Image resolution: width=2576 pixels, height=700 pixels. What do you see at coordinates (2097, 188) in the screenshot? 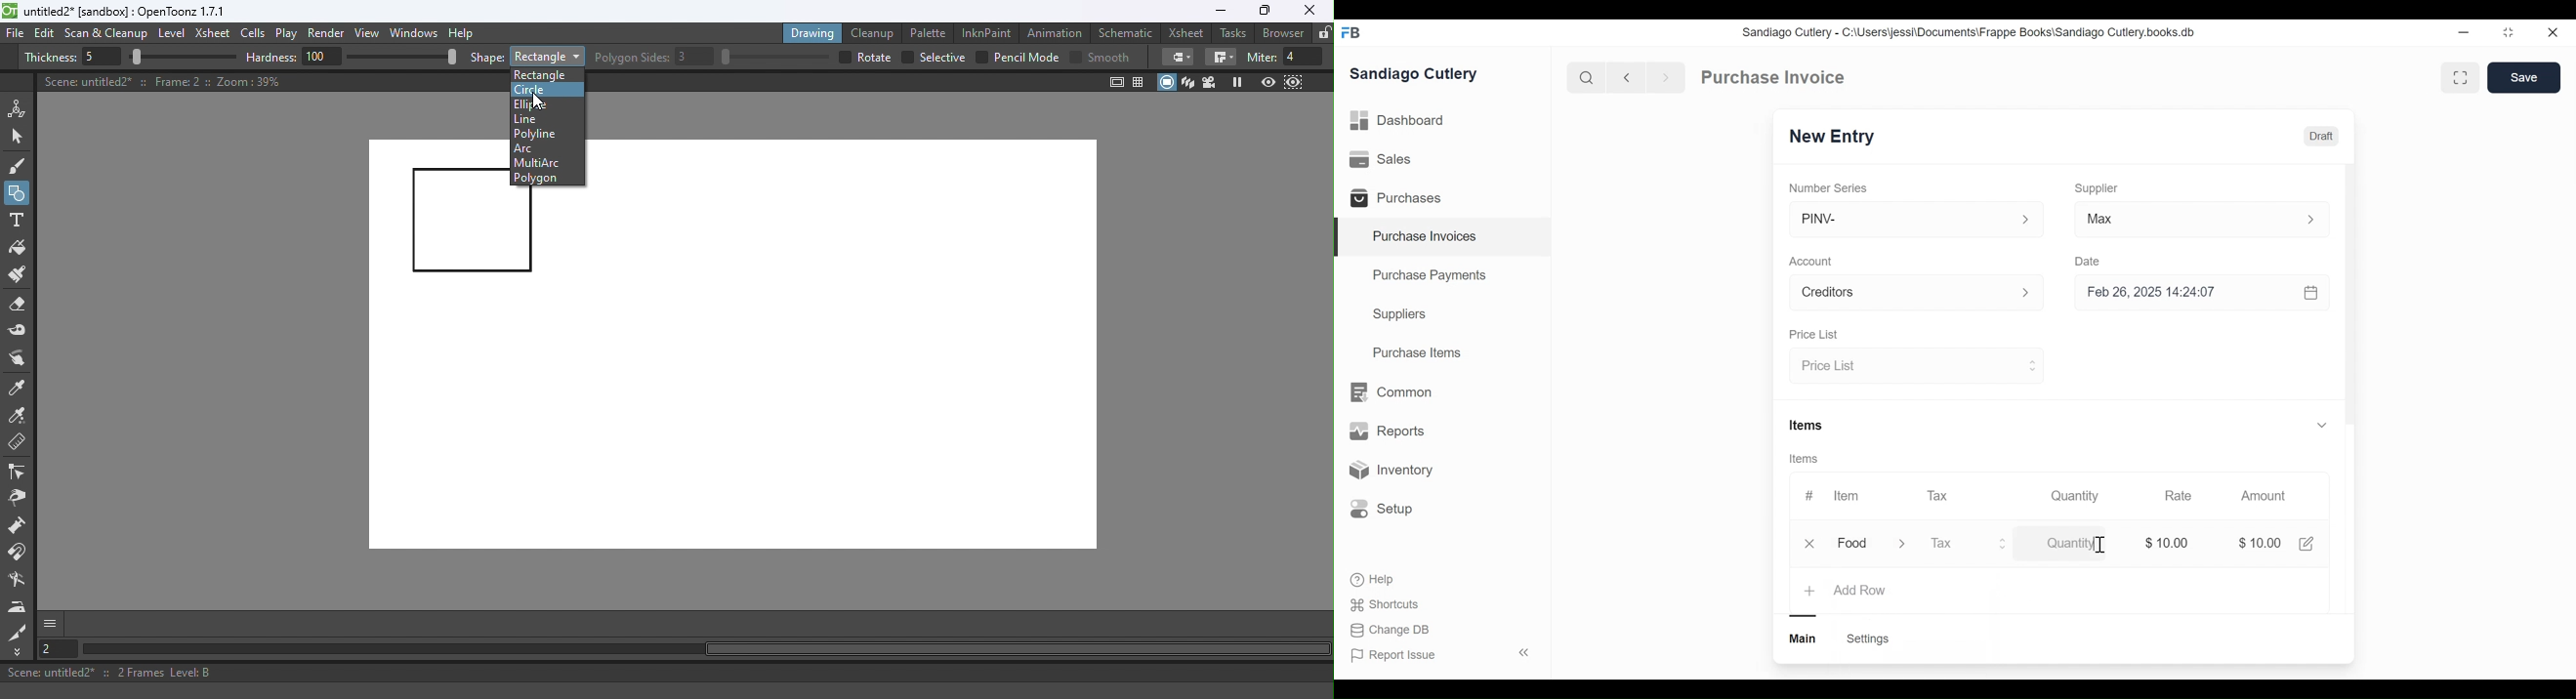
I see `Supplier` at bounding box center [2097, 188].